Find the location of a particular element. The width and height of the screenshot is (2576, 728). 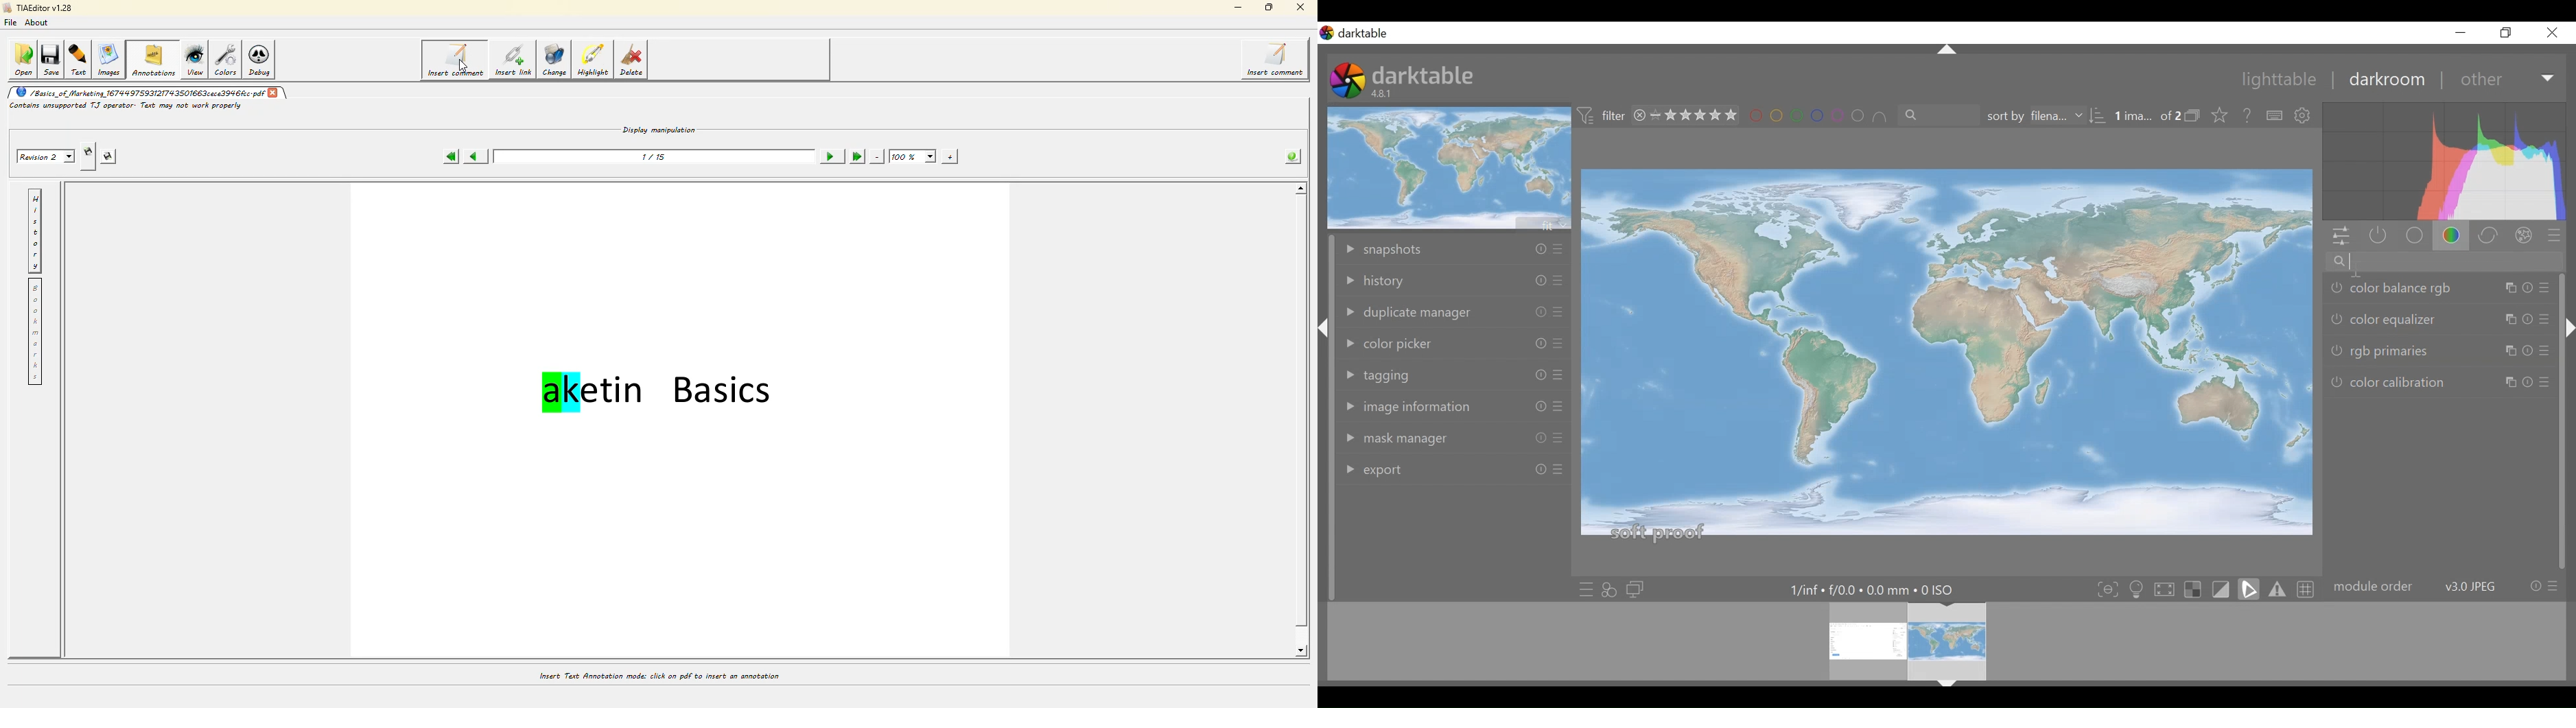

 is located at coordinates (2517, 320).